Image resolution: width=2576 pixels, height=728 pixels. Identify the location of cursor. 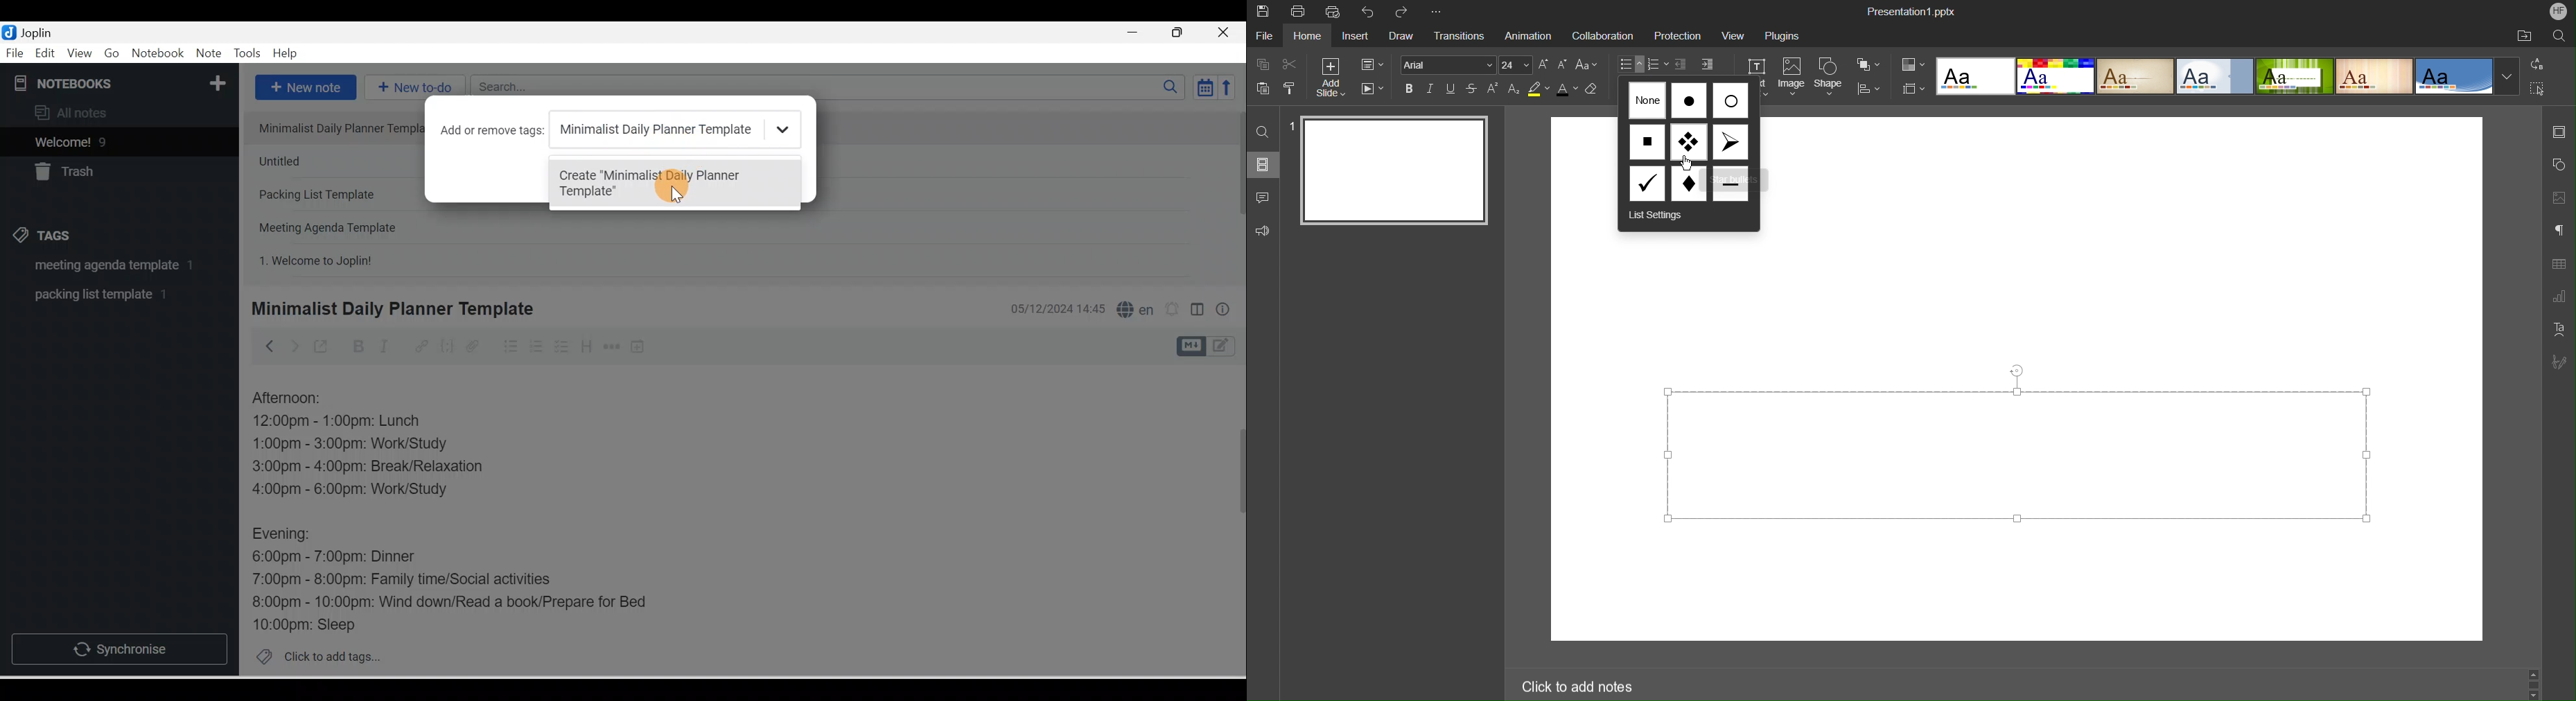
(673, 185).